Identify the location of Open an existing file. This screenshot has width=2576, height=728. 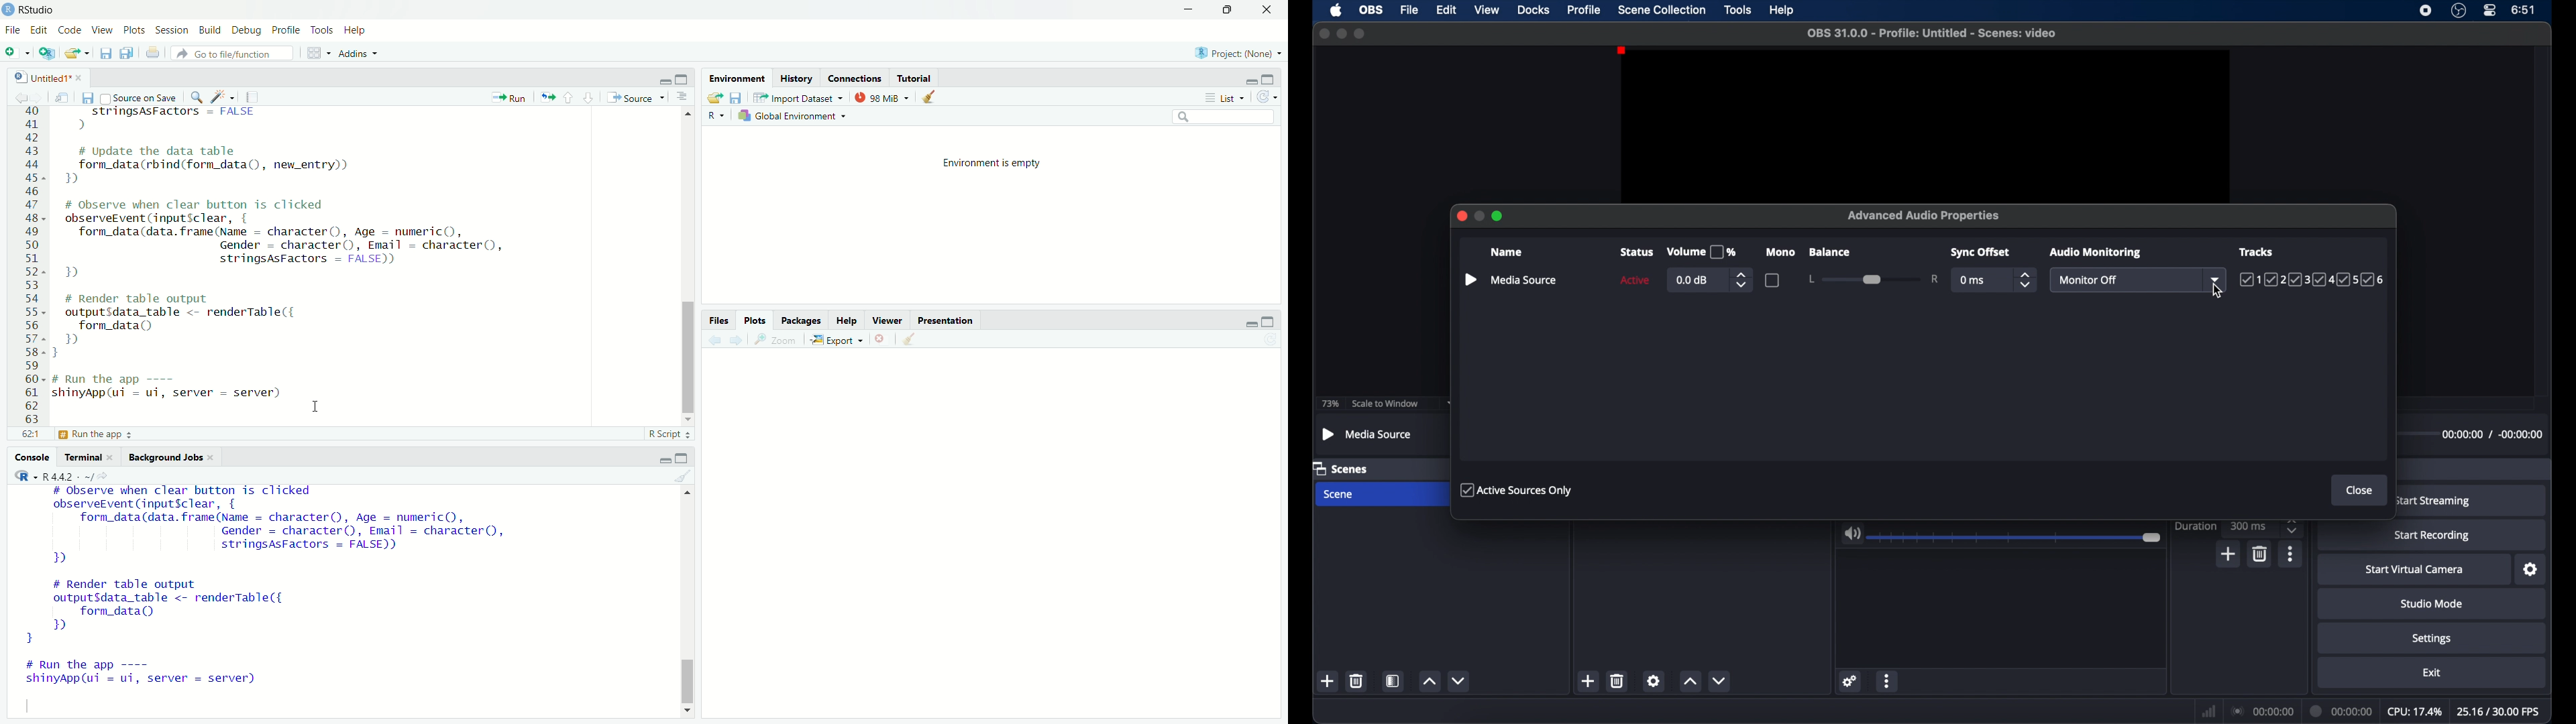
(78, 54).